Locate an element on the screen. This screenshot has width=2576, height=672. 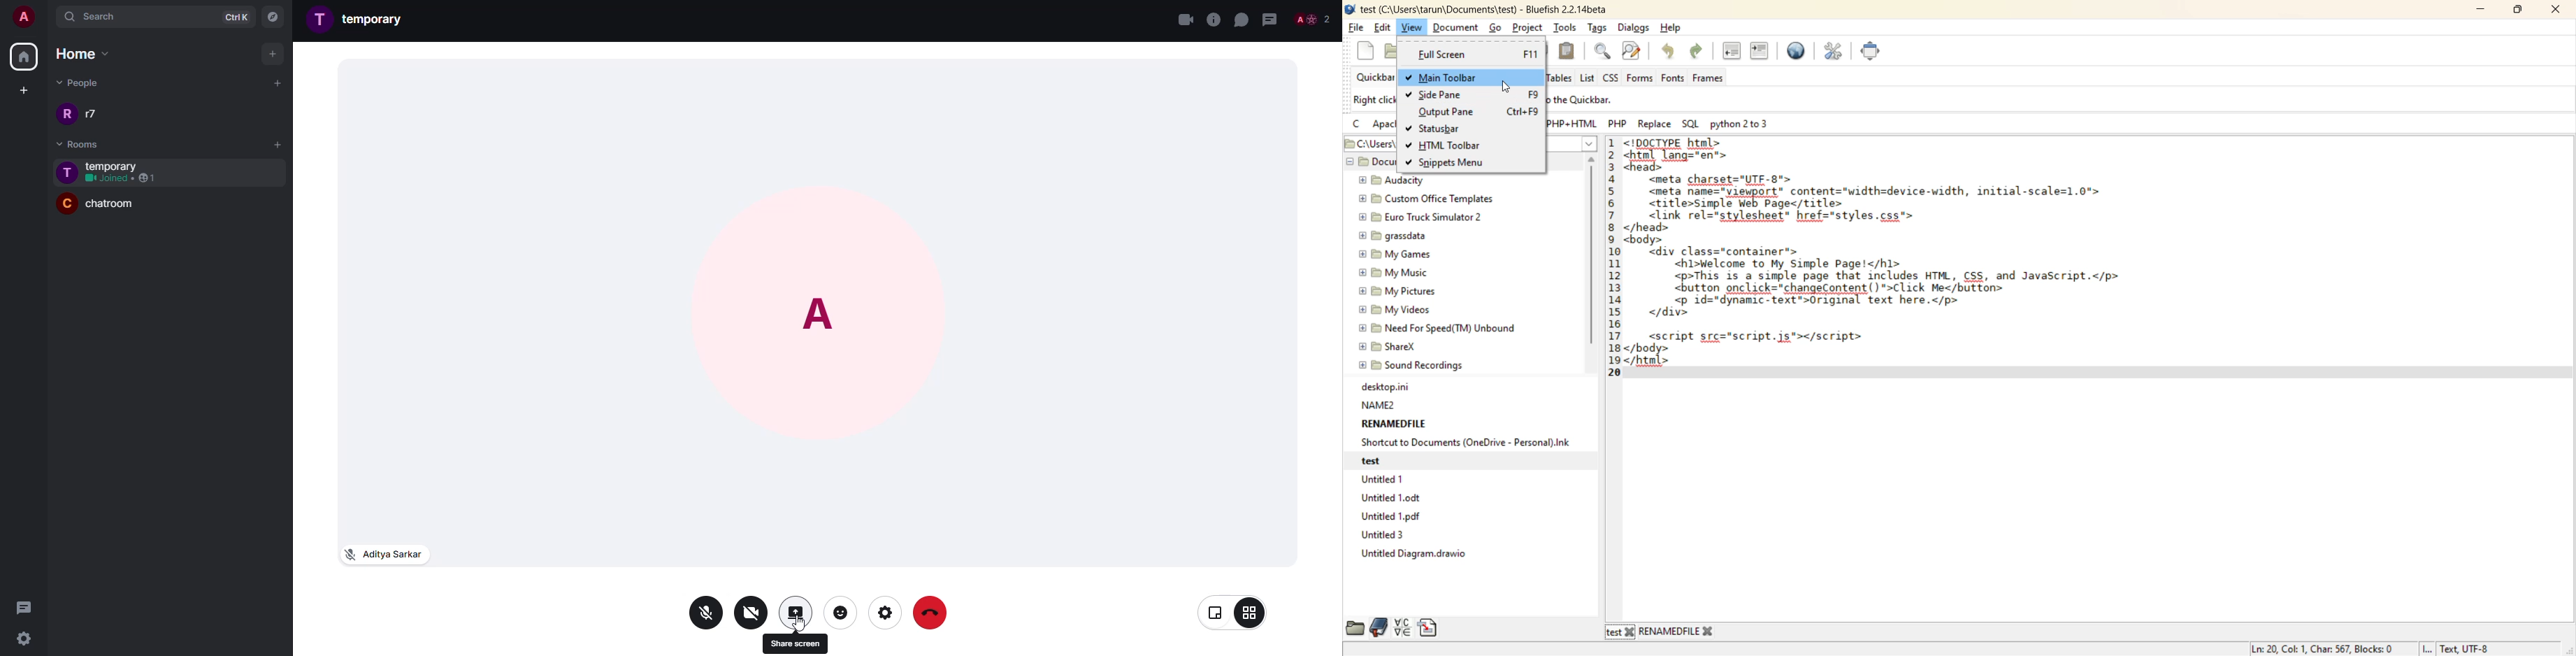
® 9 Custom Office Templates is located at coordinates (1426, 199).